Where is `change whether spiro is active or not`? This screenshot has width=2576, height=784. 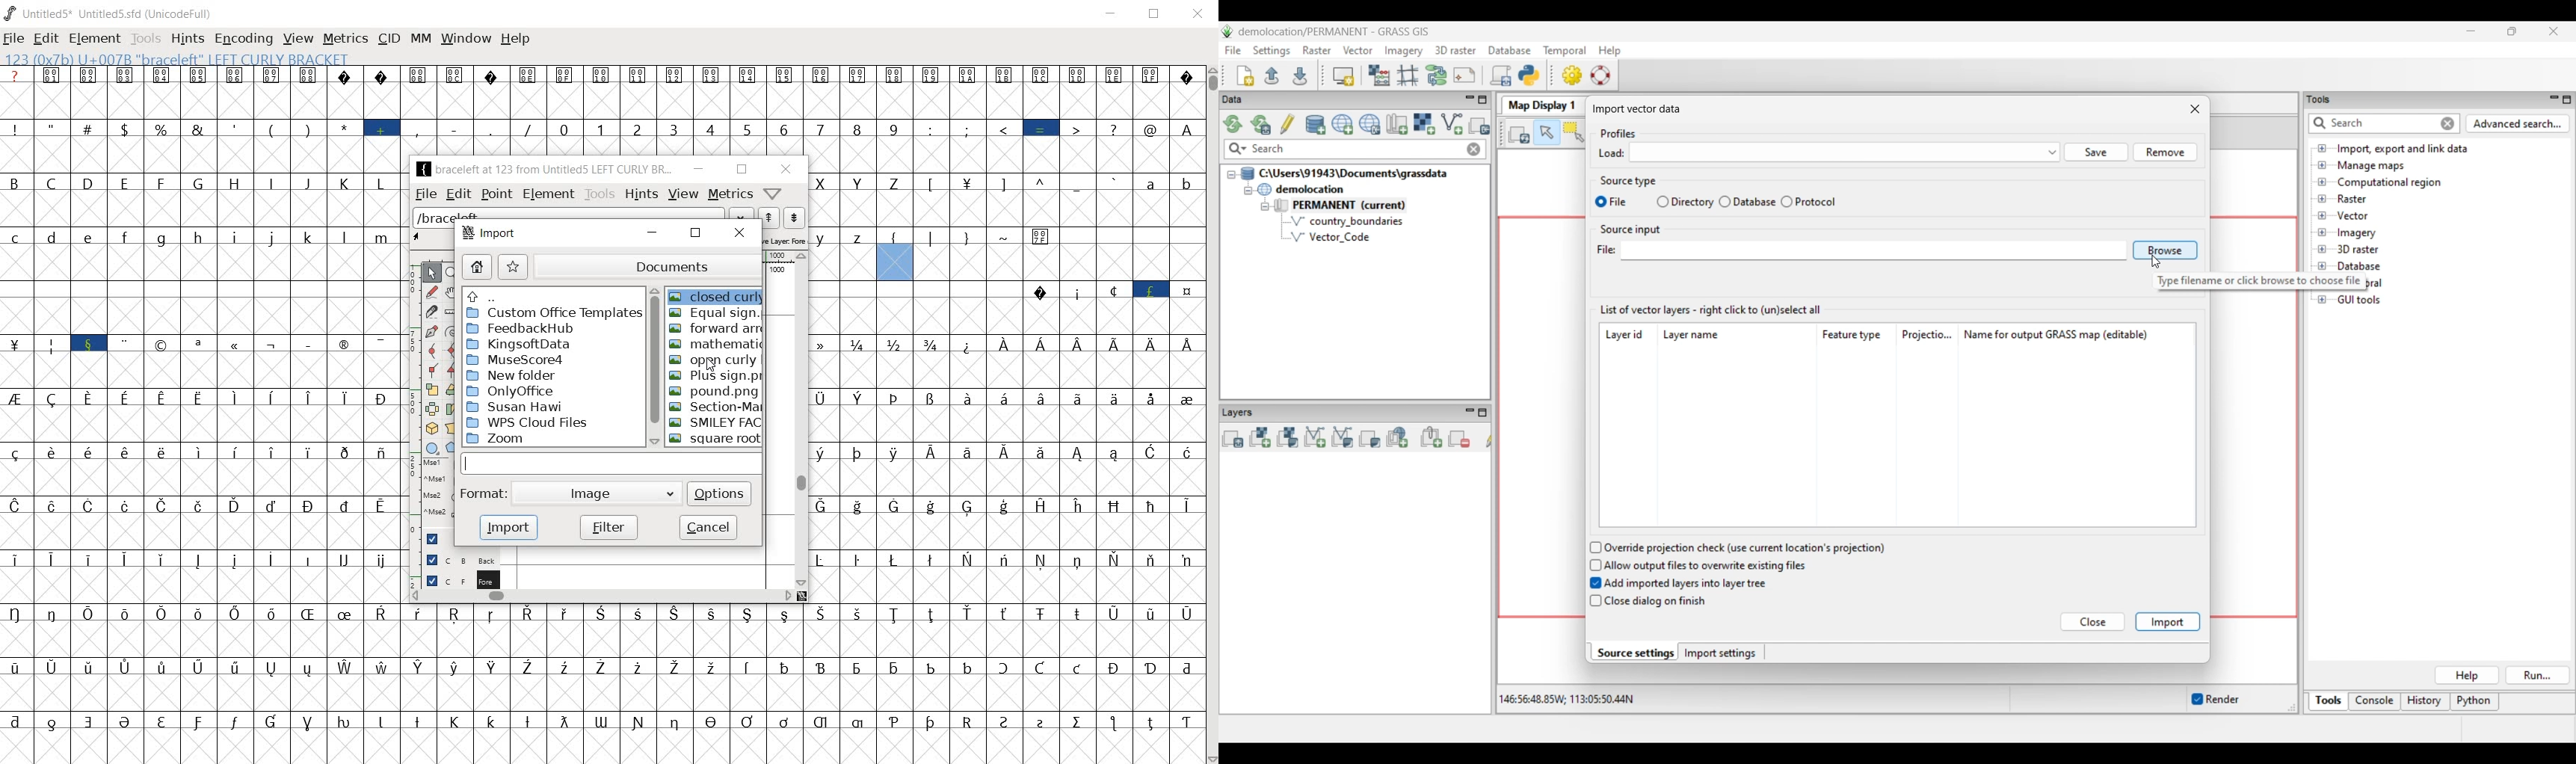 change whether spiro is active or not is located at coordinates (452, 330).